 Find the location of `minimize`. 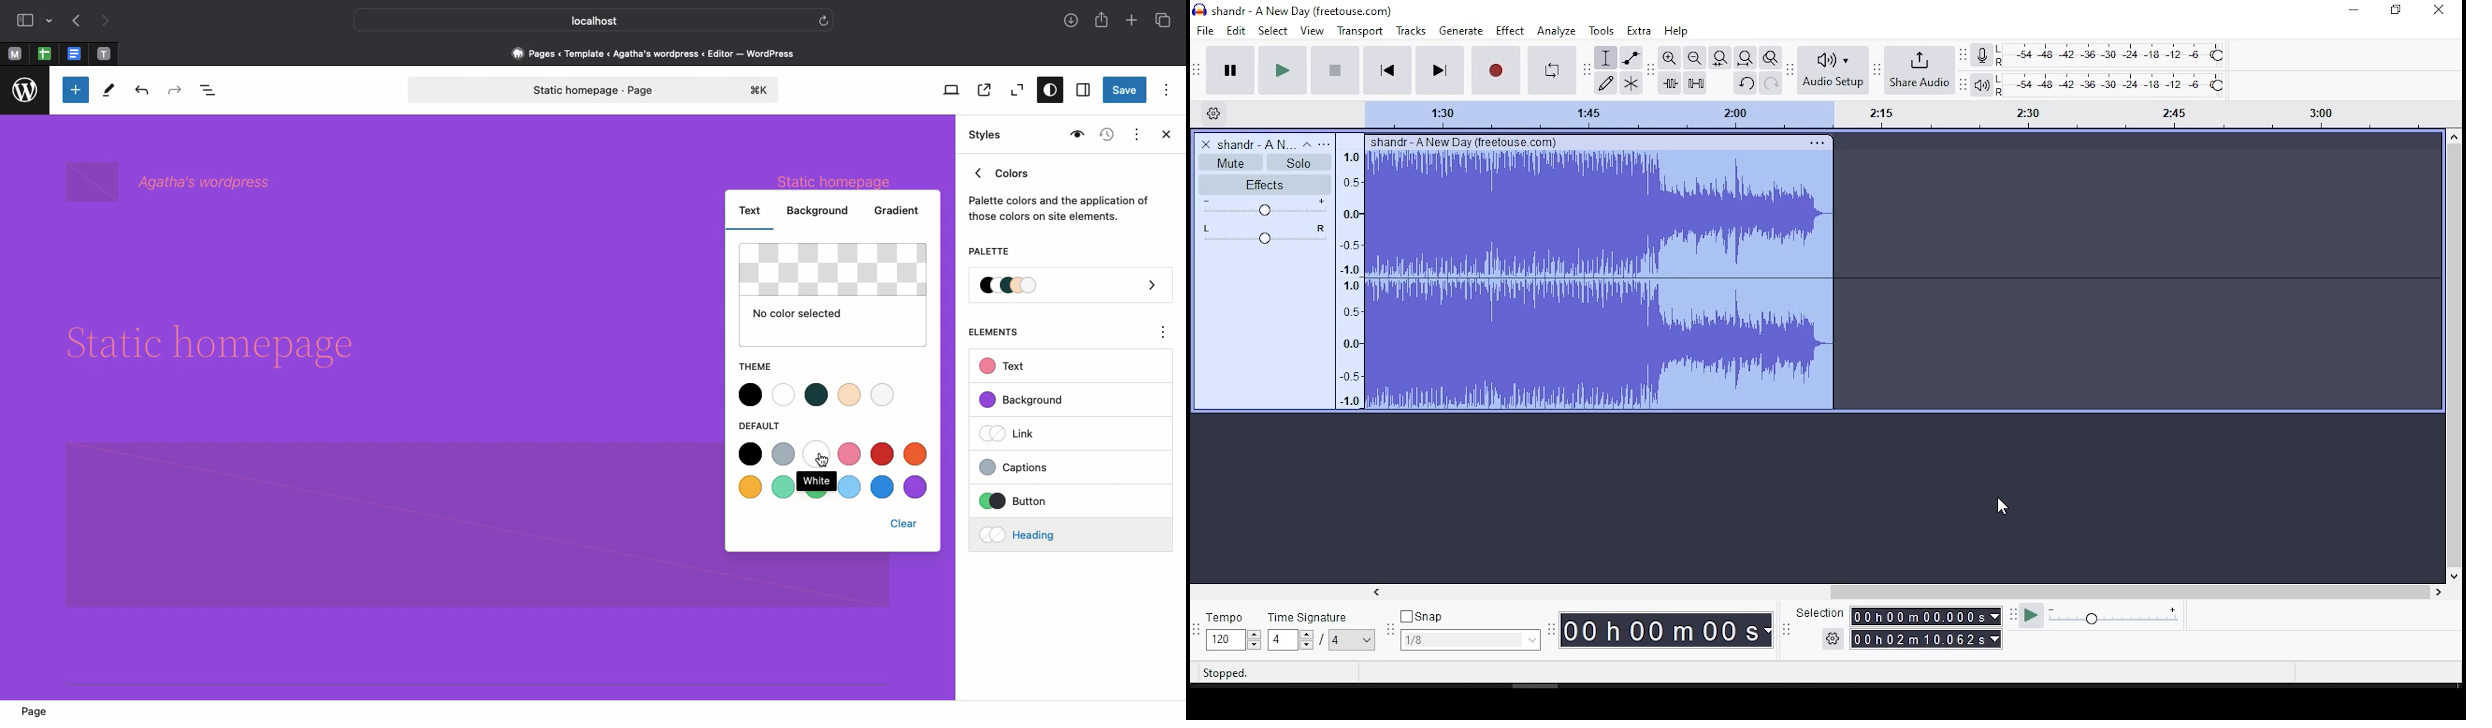

minimize is located at coordinates (2353, 10).